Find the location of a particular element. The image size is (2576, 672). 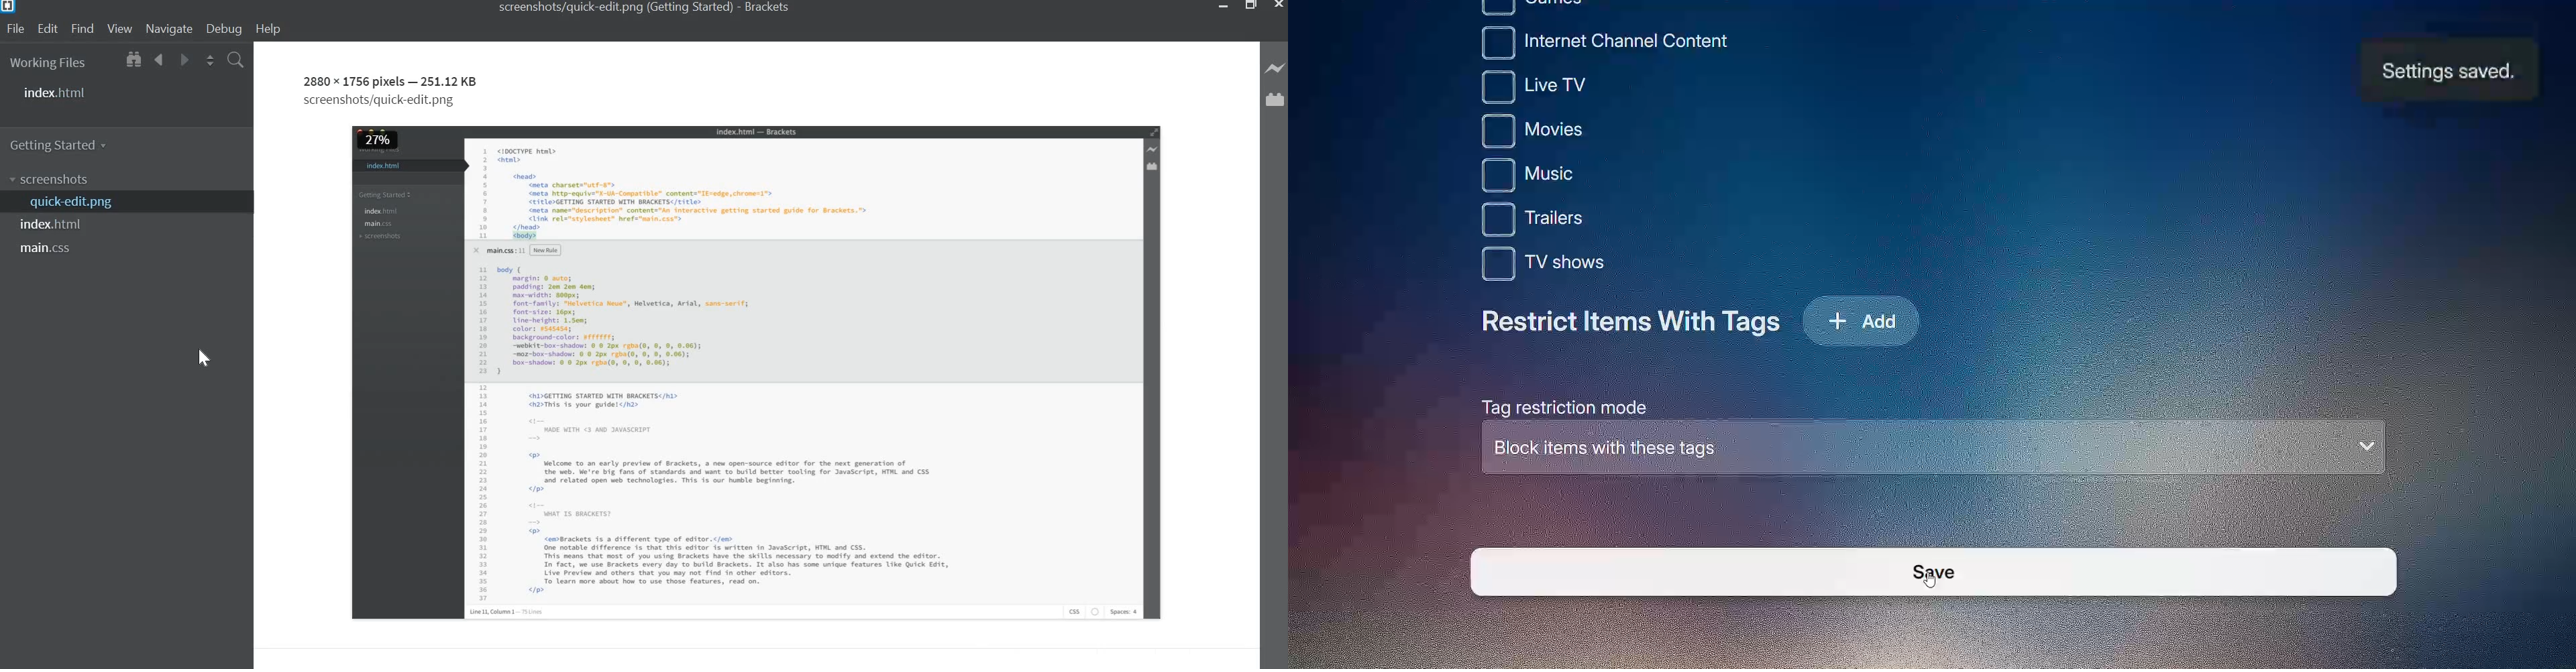

help is located at coordinates (272, 29).